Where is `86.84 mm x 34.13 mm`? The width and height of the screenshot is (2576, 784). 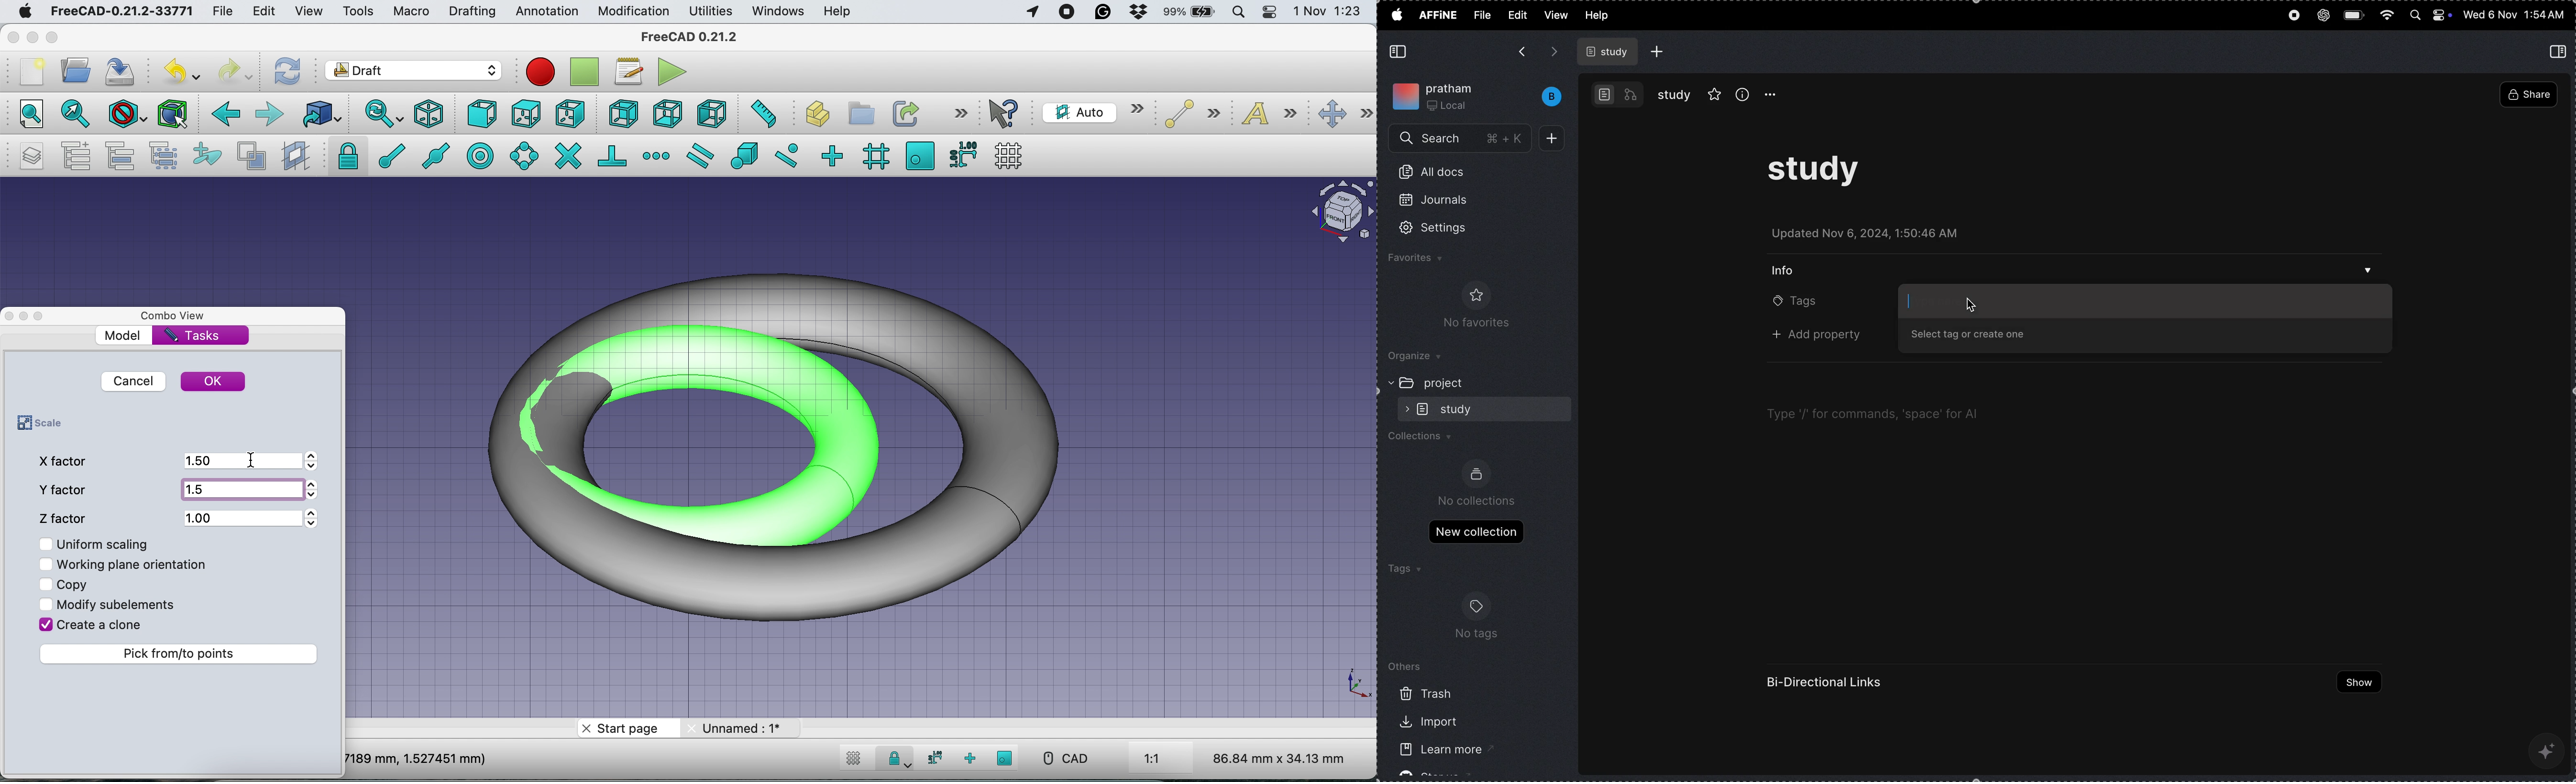 86.84 mm x 34.13 mm is located at coordinates (1280, 758).